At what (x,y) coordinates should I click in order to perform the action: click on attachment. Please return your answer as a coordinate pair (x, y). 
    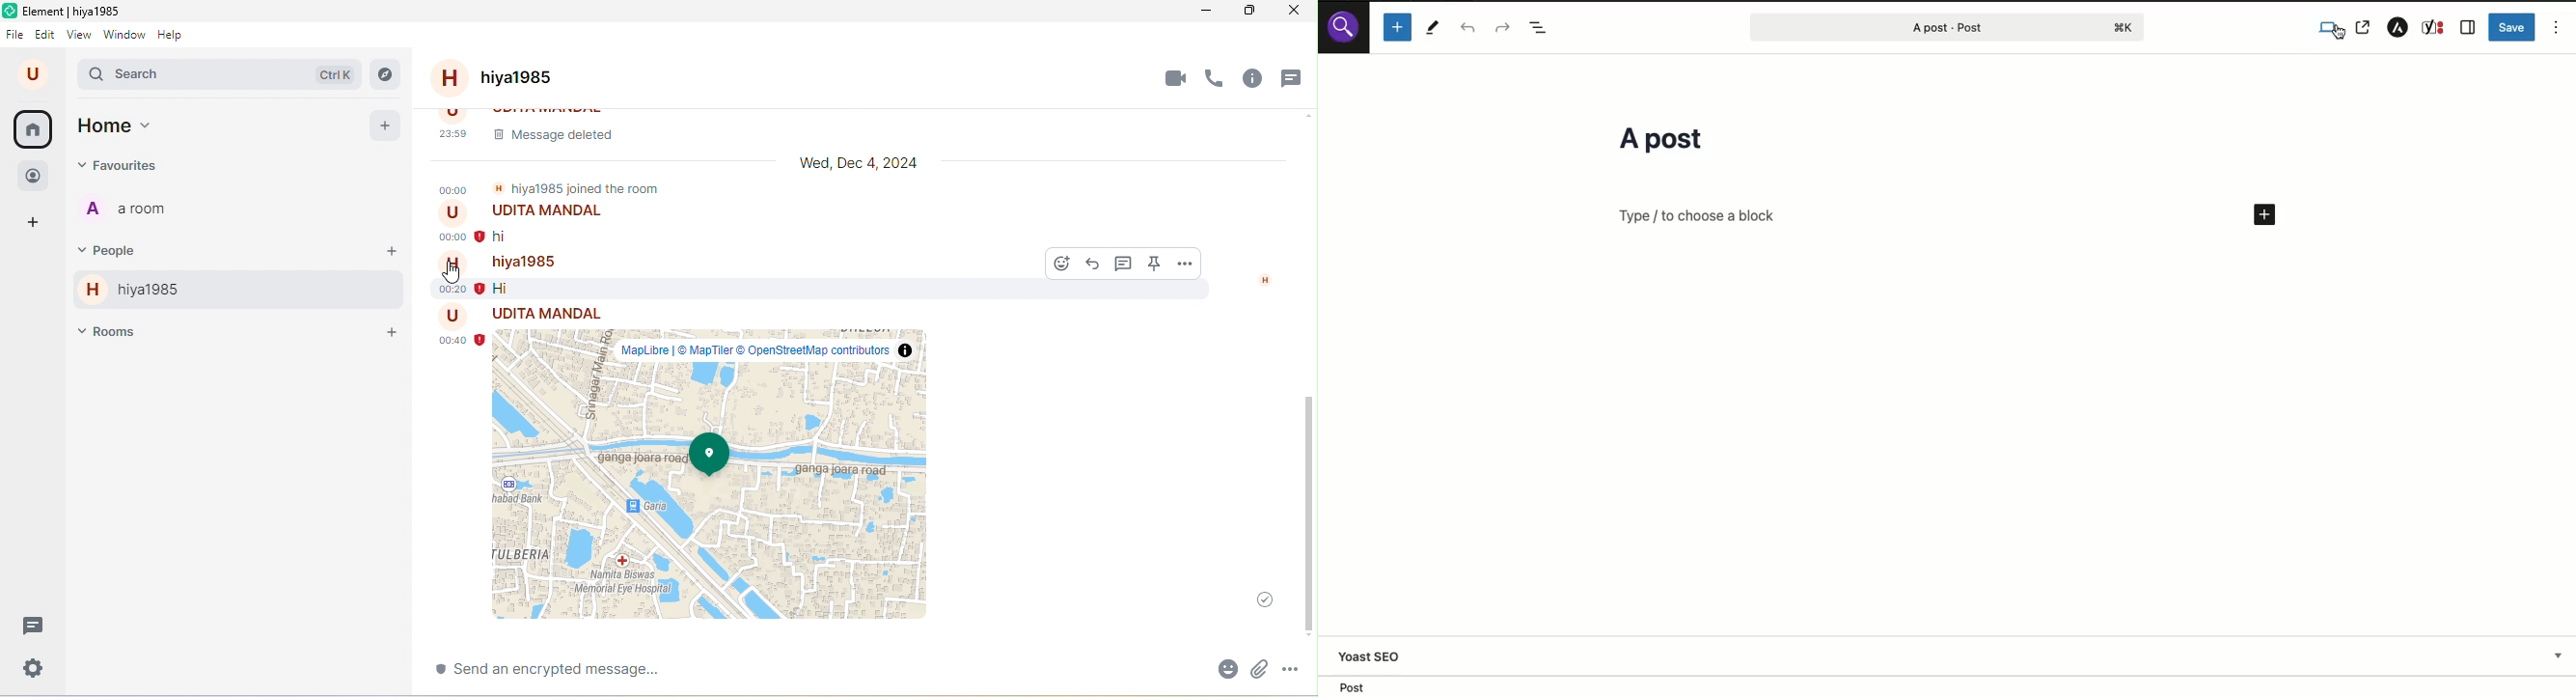
    Looking at the image, I should click on (1265, 667).